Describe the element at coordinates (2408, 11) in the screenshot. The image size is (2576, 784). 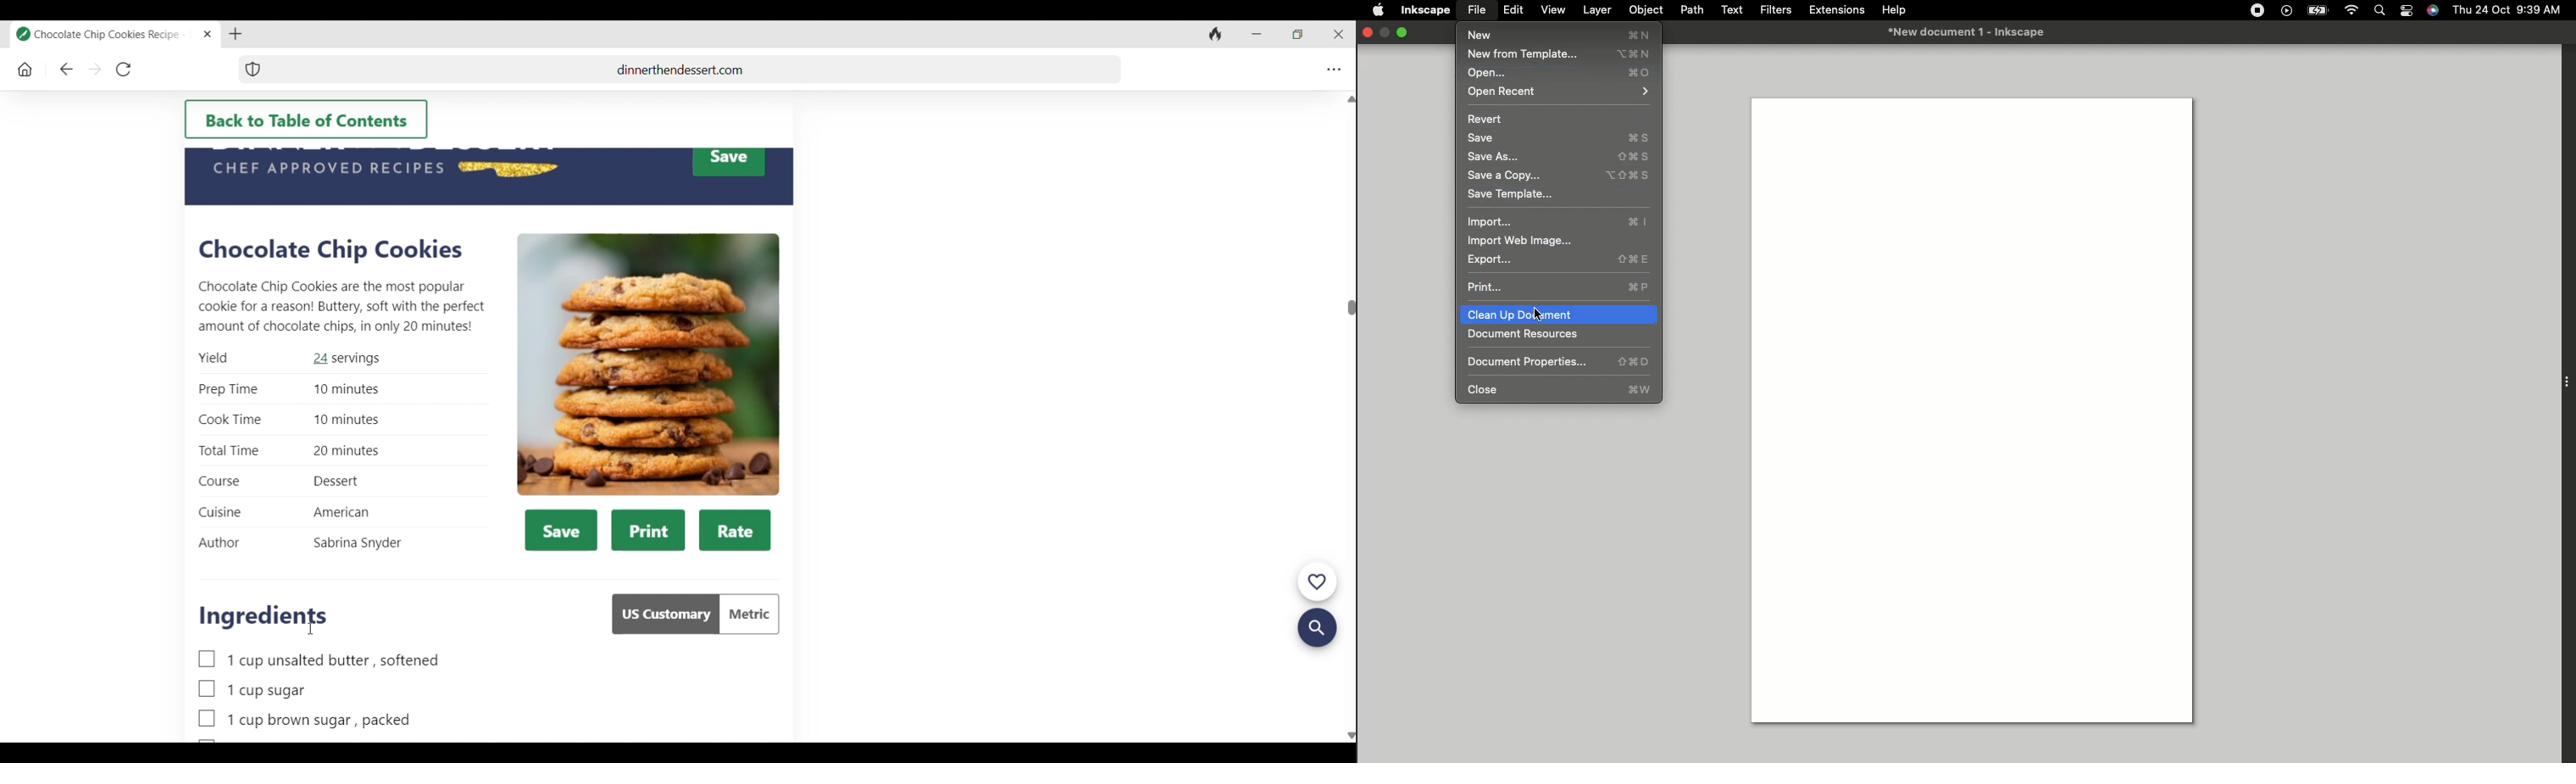
I see `Notification bar` at that location.